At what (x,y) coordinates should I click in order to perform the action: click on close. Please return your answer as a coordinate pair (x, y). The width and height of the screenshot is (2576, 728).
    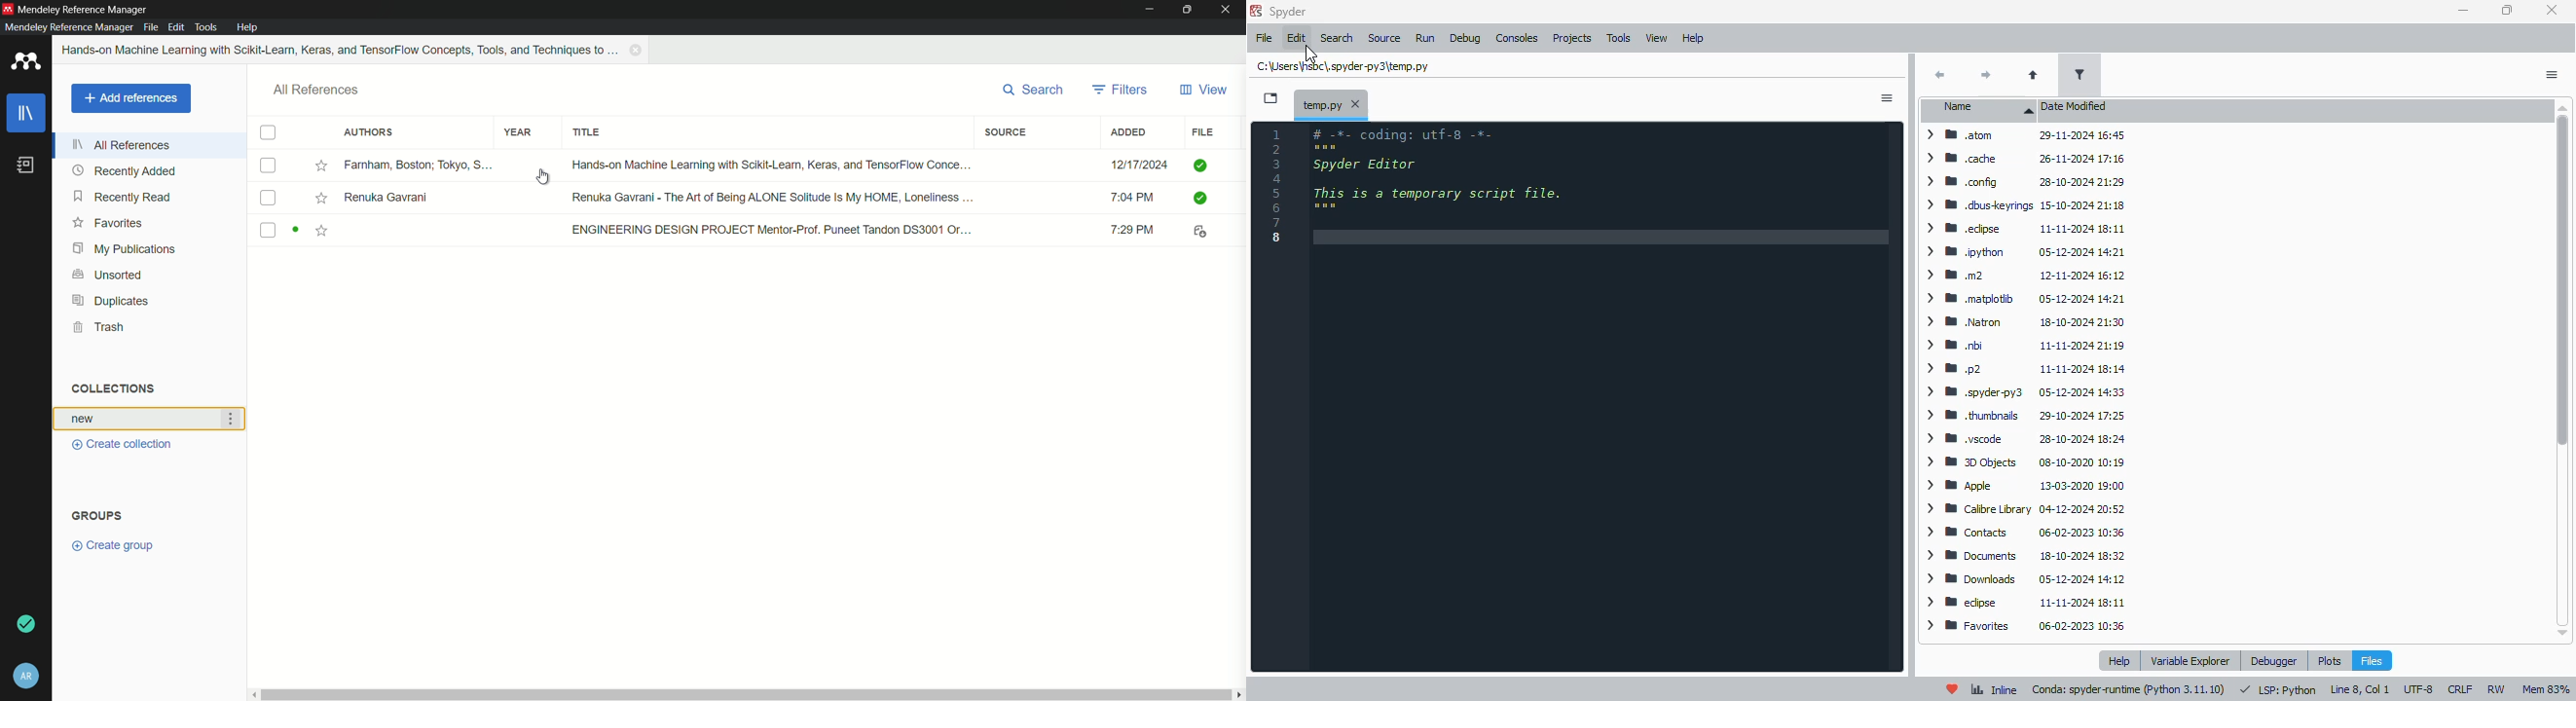
    Looking at the image, I should click on (1355, 105).